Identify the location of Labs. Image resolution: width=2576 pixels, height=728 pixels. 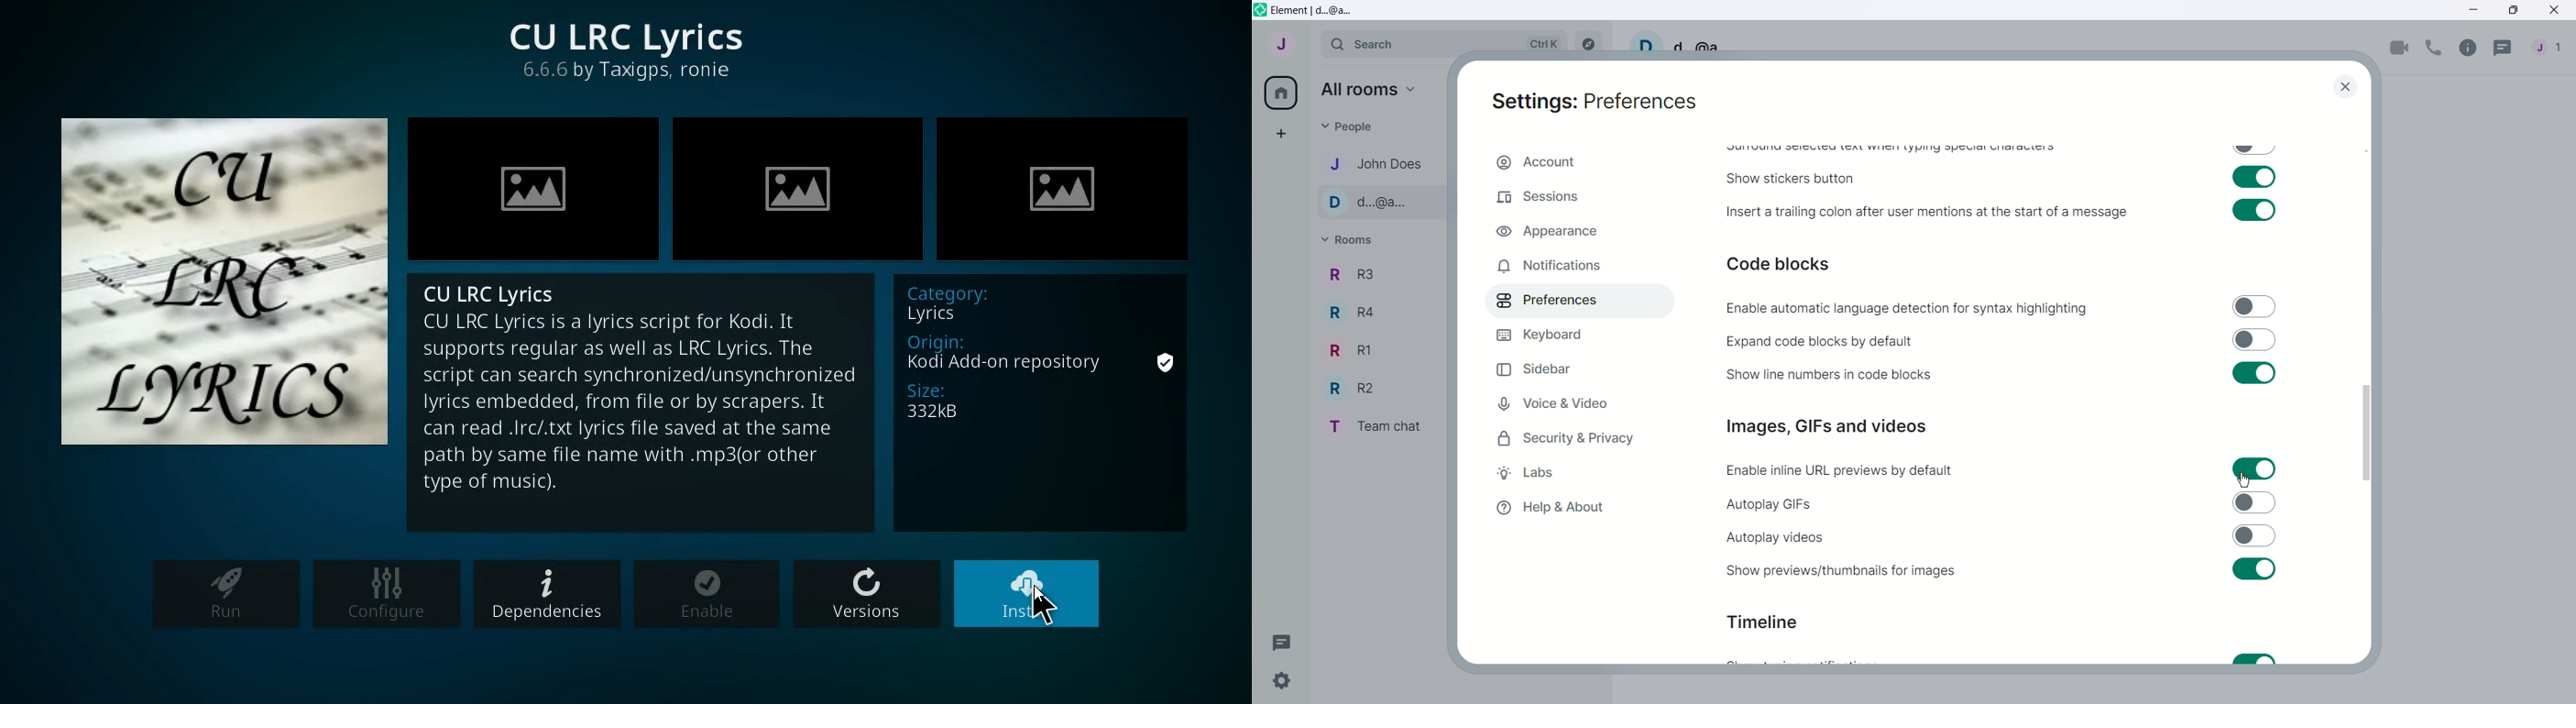
(1567, 473).